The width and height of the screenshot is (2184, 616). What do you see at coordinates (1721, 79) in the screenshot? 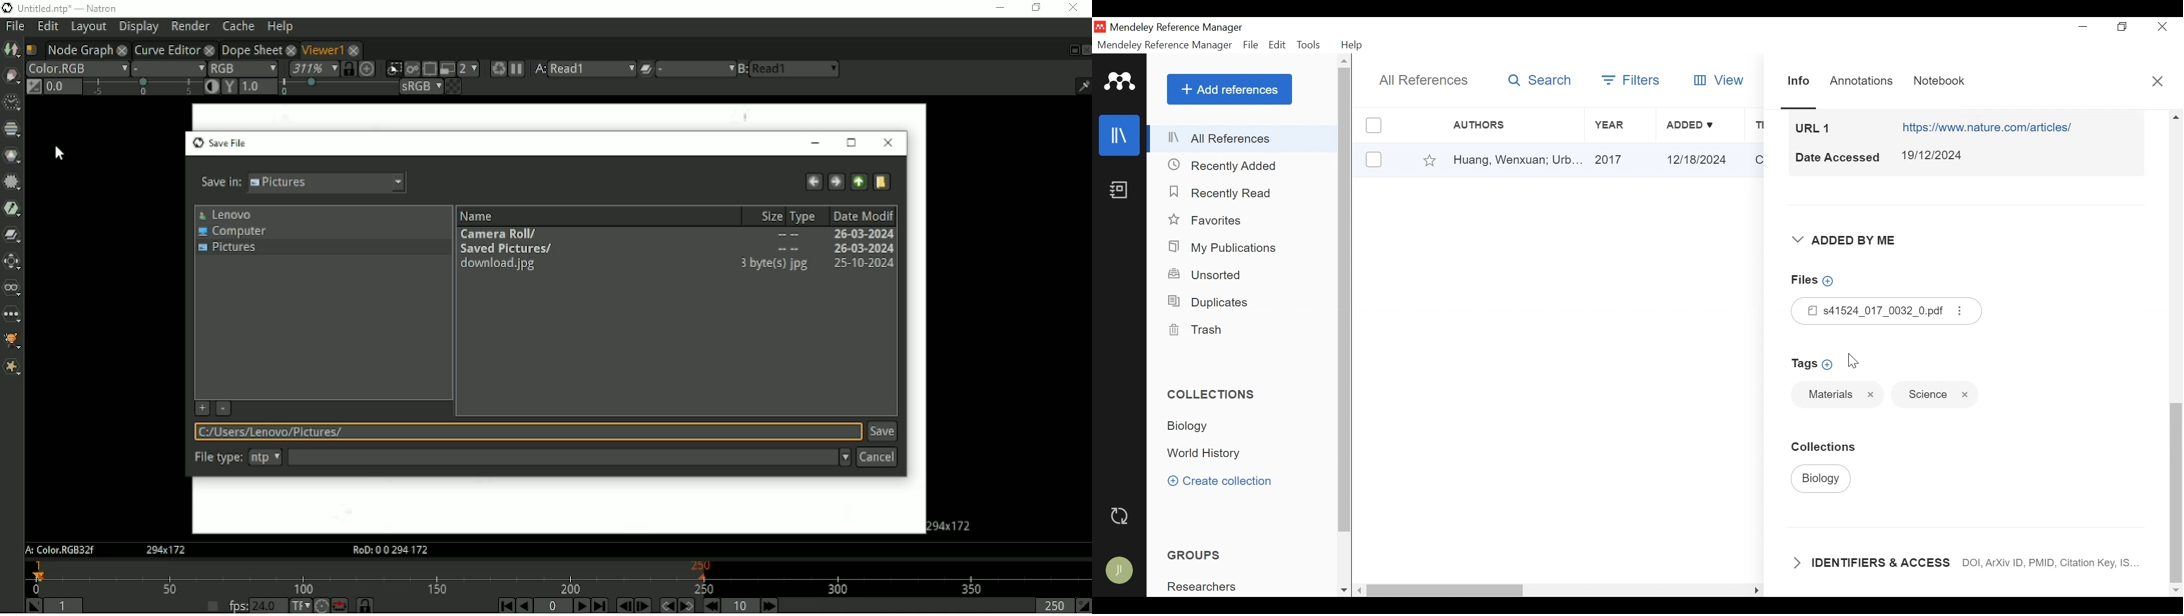
I see `View` at bounding box center [1721, 79].